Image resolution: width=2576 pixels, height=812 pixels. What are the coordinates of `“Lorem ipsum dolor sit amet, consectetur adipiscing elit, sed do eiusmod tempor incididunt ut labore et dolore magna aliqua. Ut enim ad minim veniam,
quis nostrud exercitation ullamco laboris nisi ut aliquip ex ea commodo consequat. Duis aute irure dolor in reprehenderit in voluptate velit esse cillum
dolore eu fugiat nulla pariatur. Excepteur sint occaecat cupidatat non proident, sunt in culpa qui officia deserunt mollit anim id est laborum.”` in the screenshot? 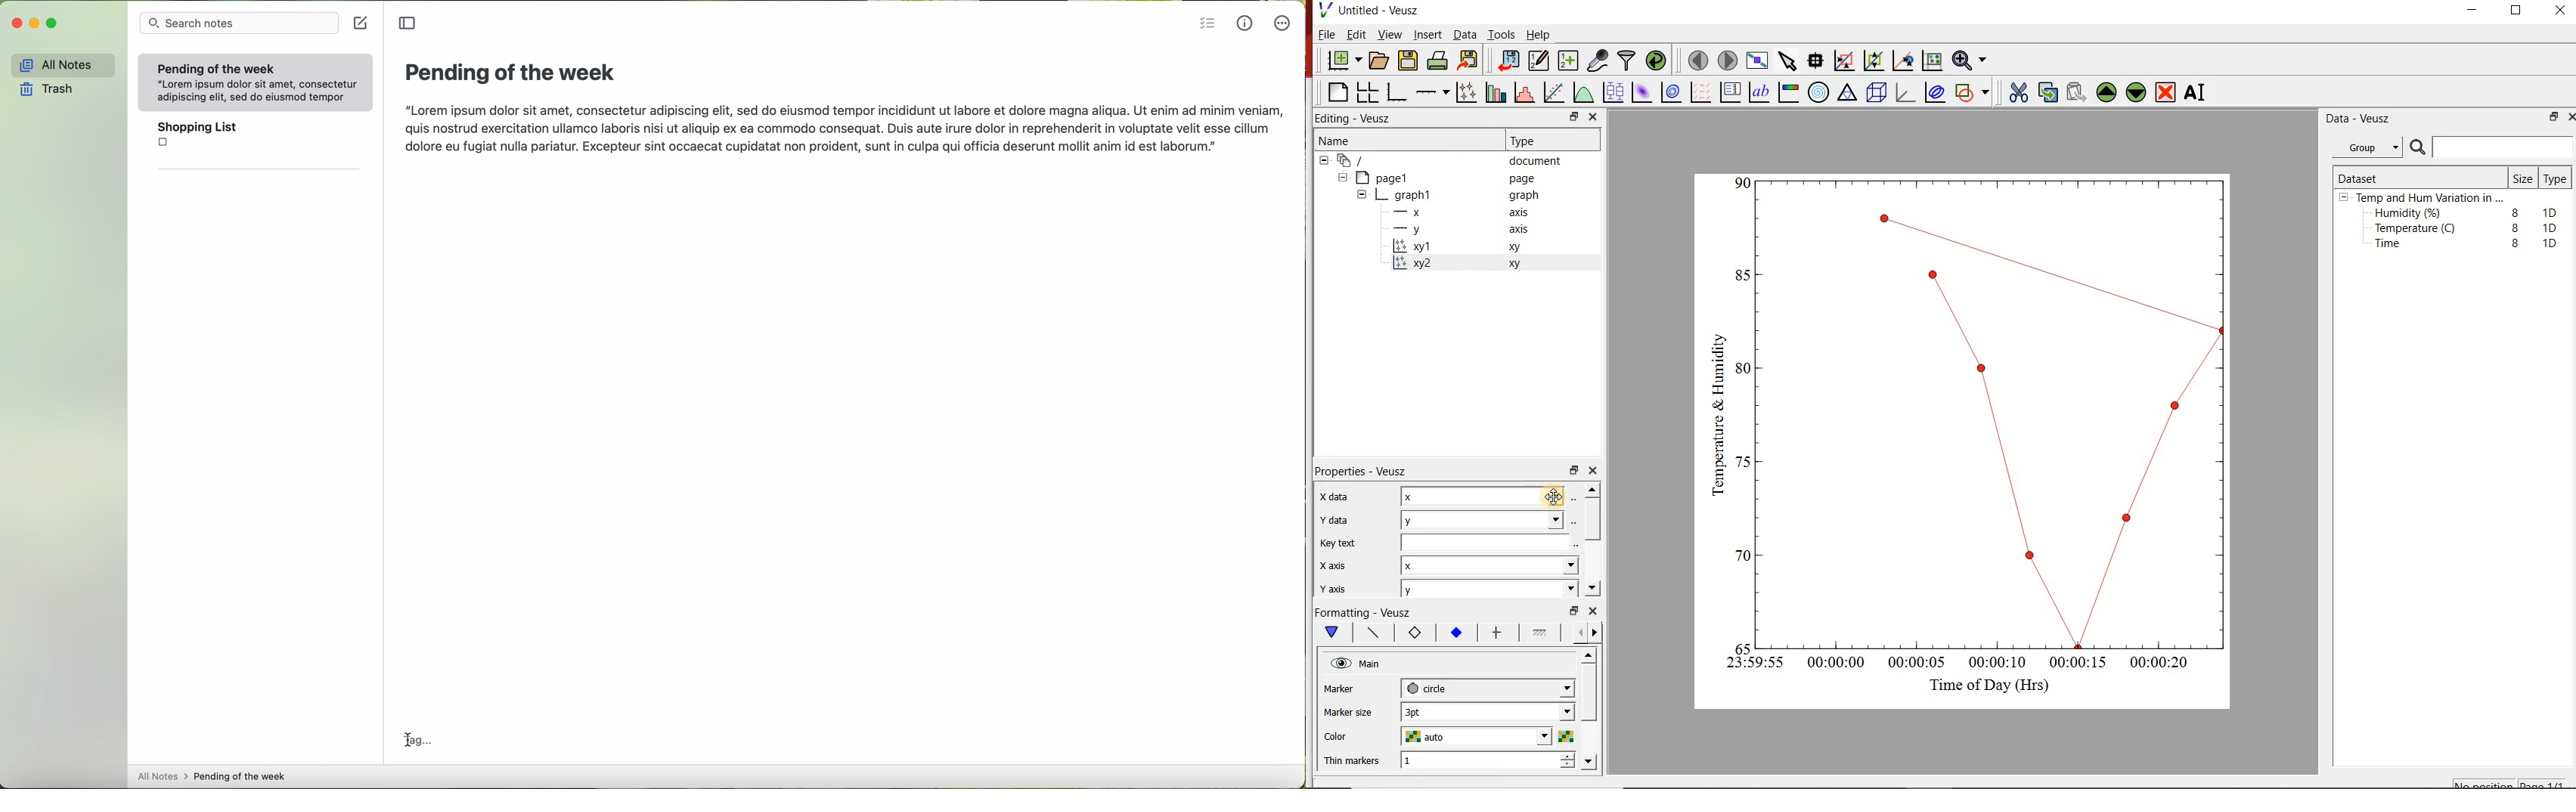 It's located at (841, 130).